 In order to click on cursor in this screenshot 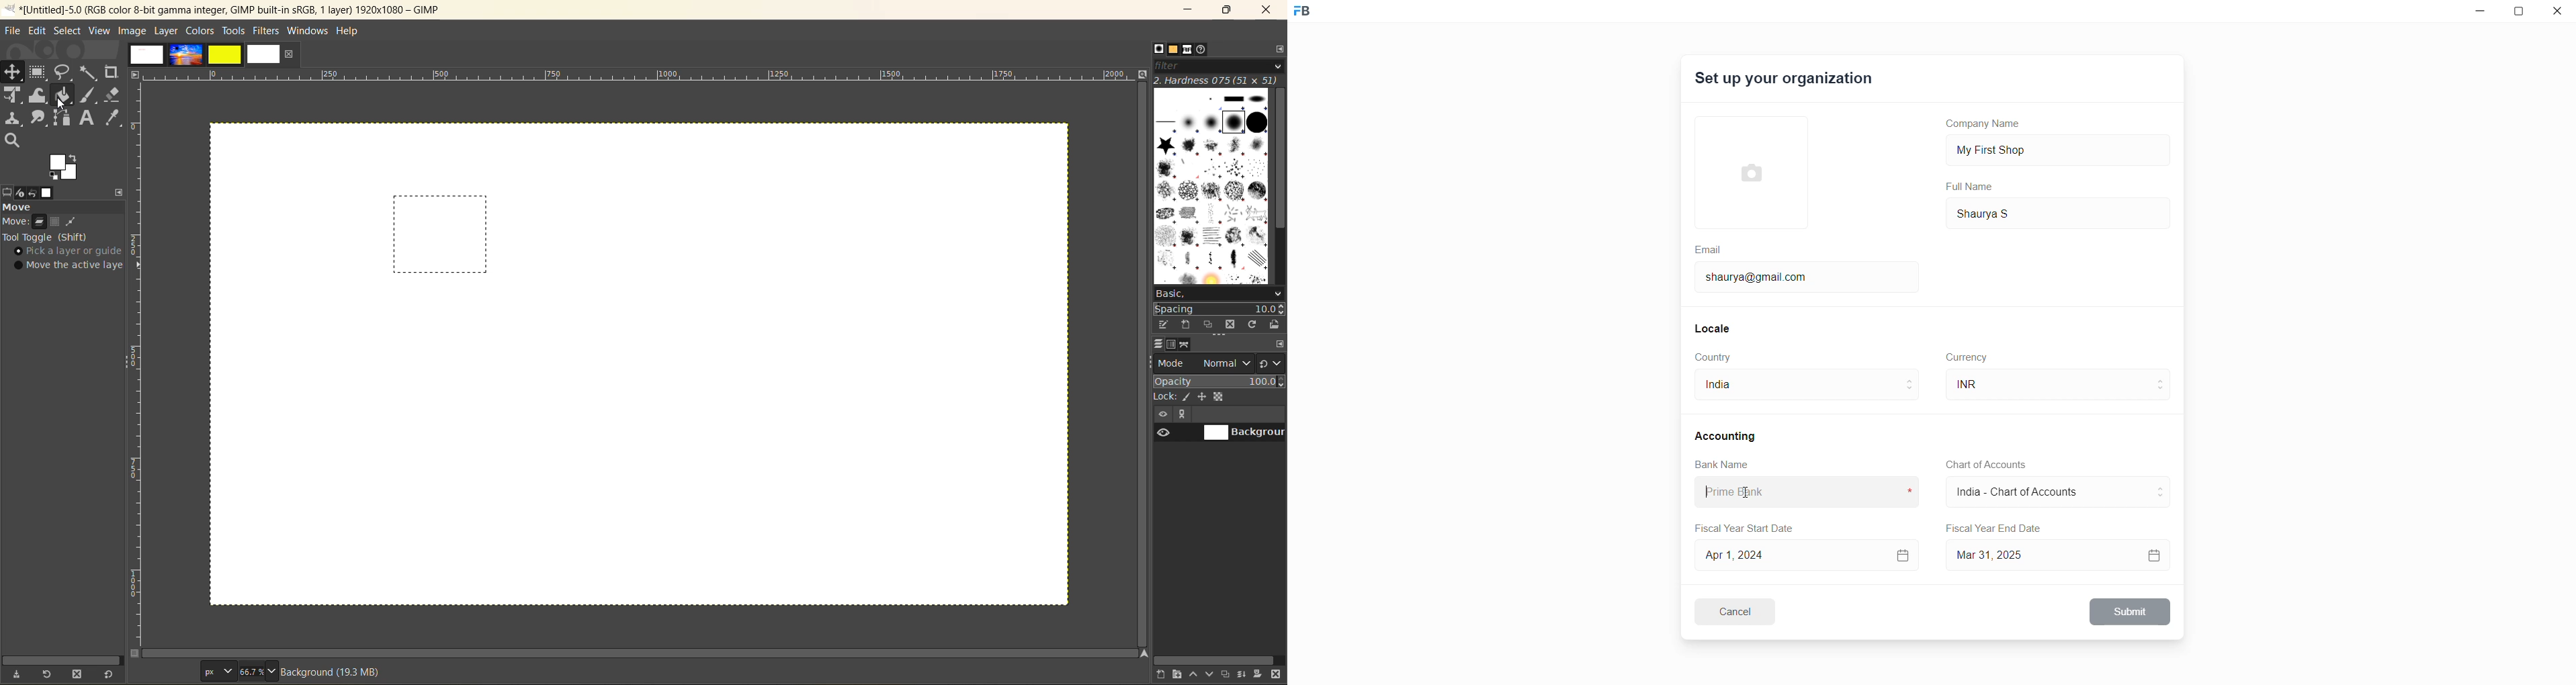, I will do `click(1744, 492)`.